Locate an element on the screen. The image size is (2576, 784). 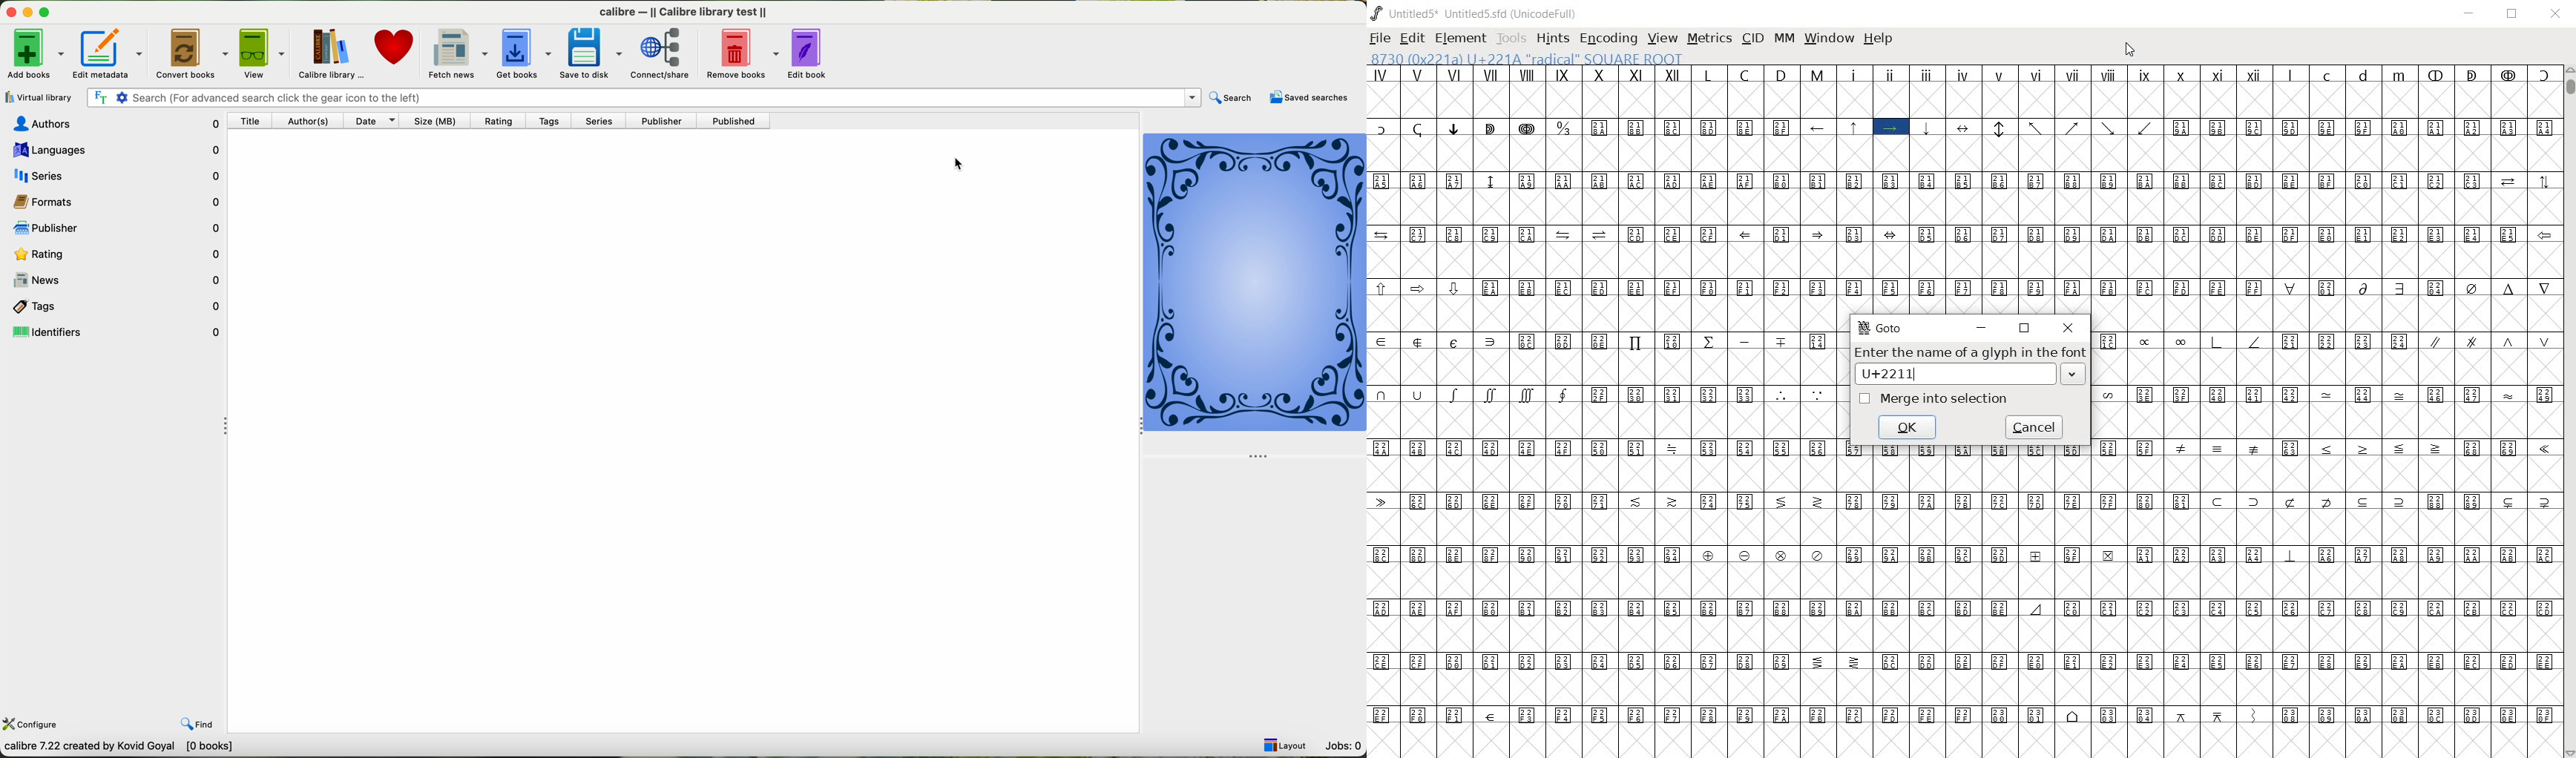
Merge into selection is located at coordinates (1934, 400).